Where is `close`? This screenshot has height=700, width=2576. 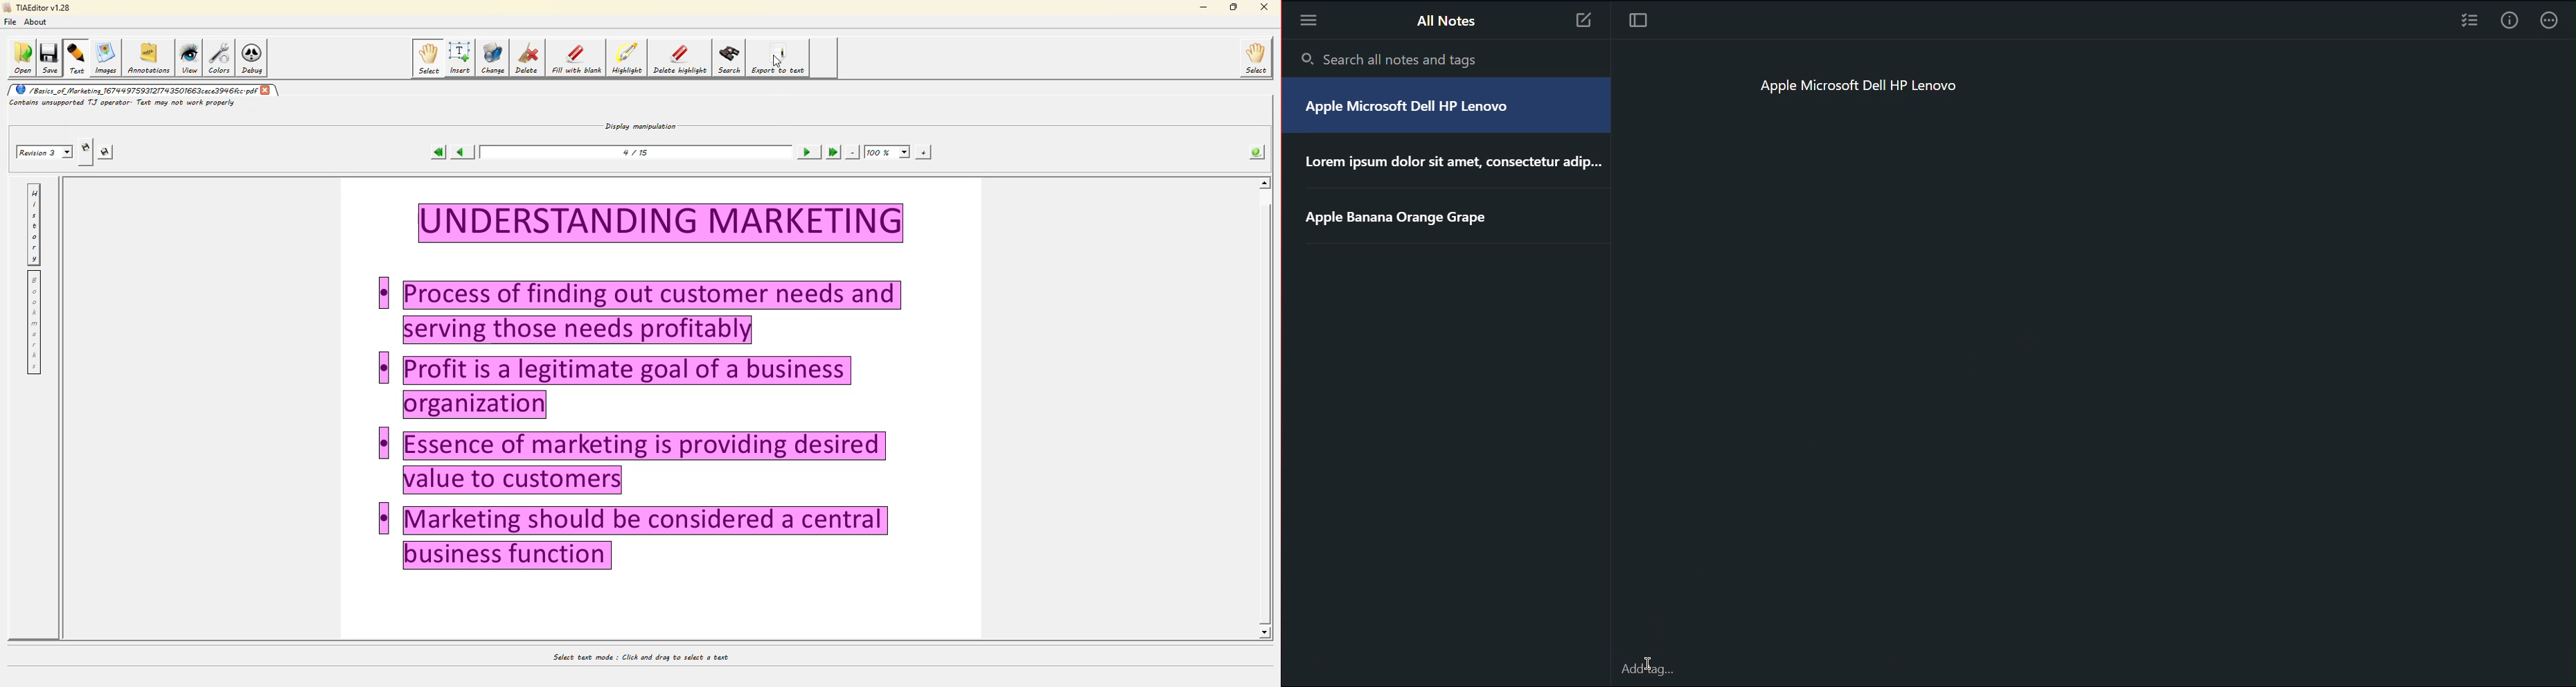 close is located at coordinates (1265, 7).